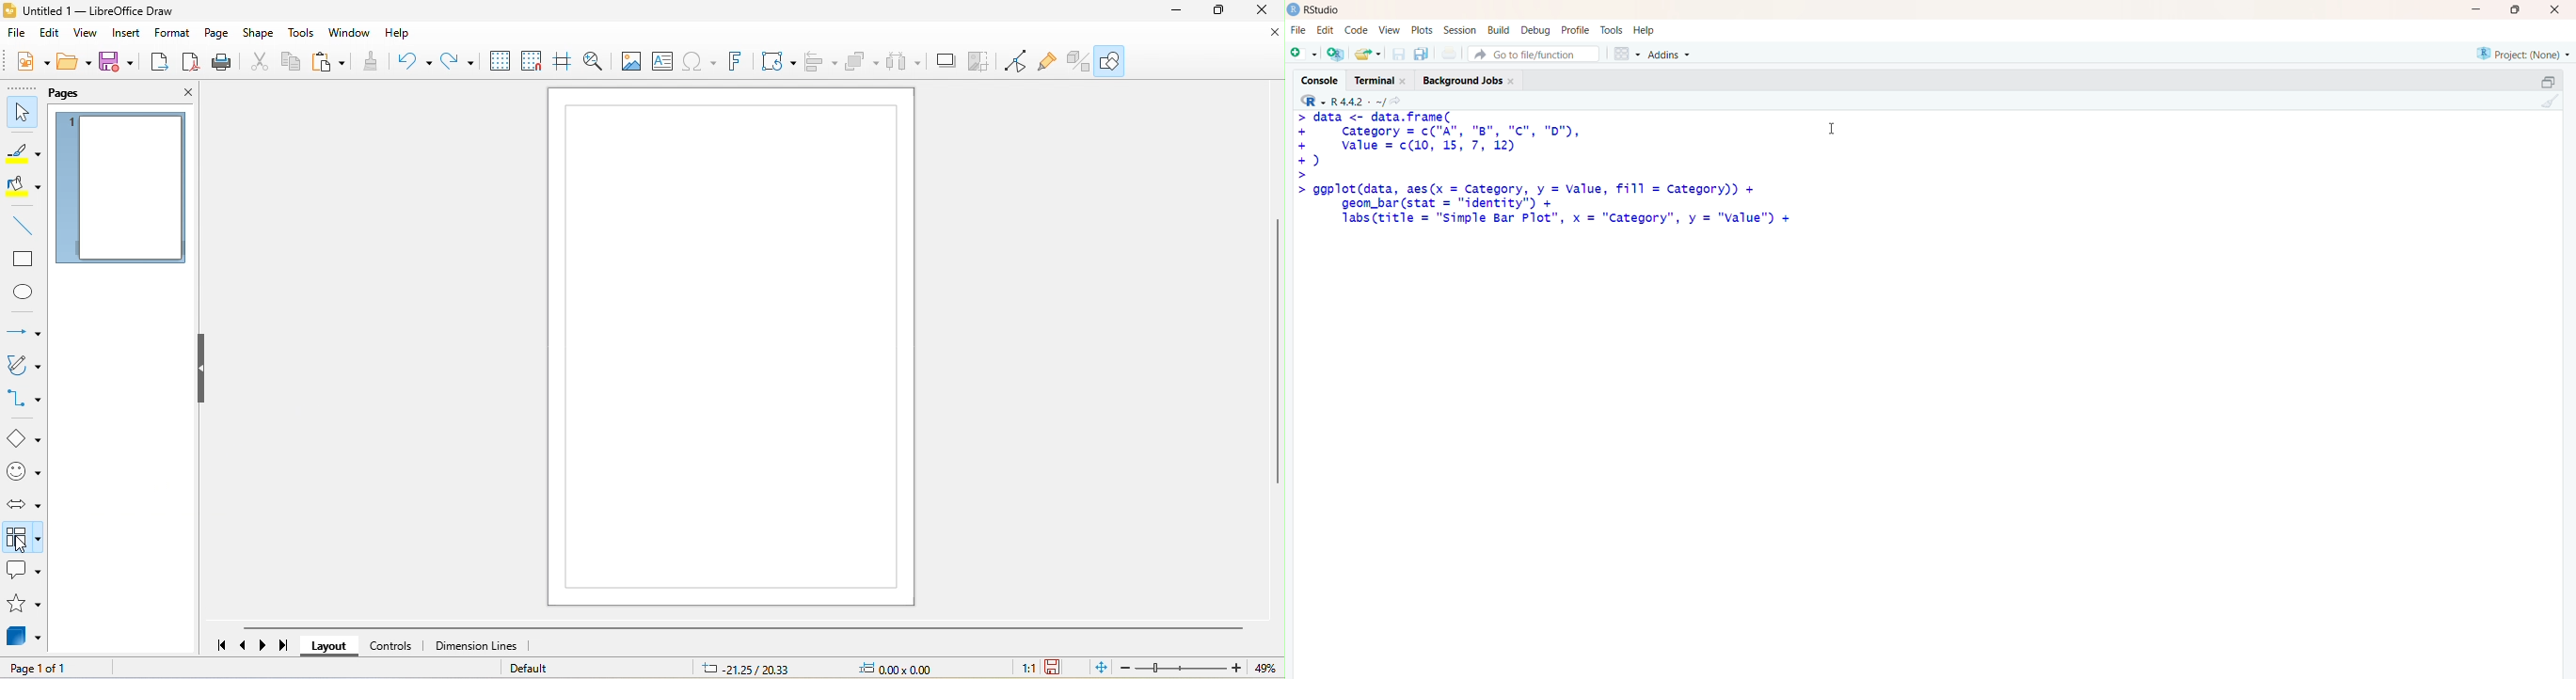 This screenshot has width=2576, height=700. I want to click on view, so click(87, 34).